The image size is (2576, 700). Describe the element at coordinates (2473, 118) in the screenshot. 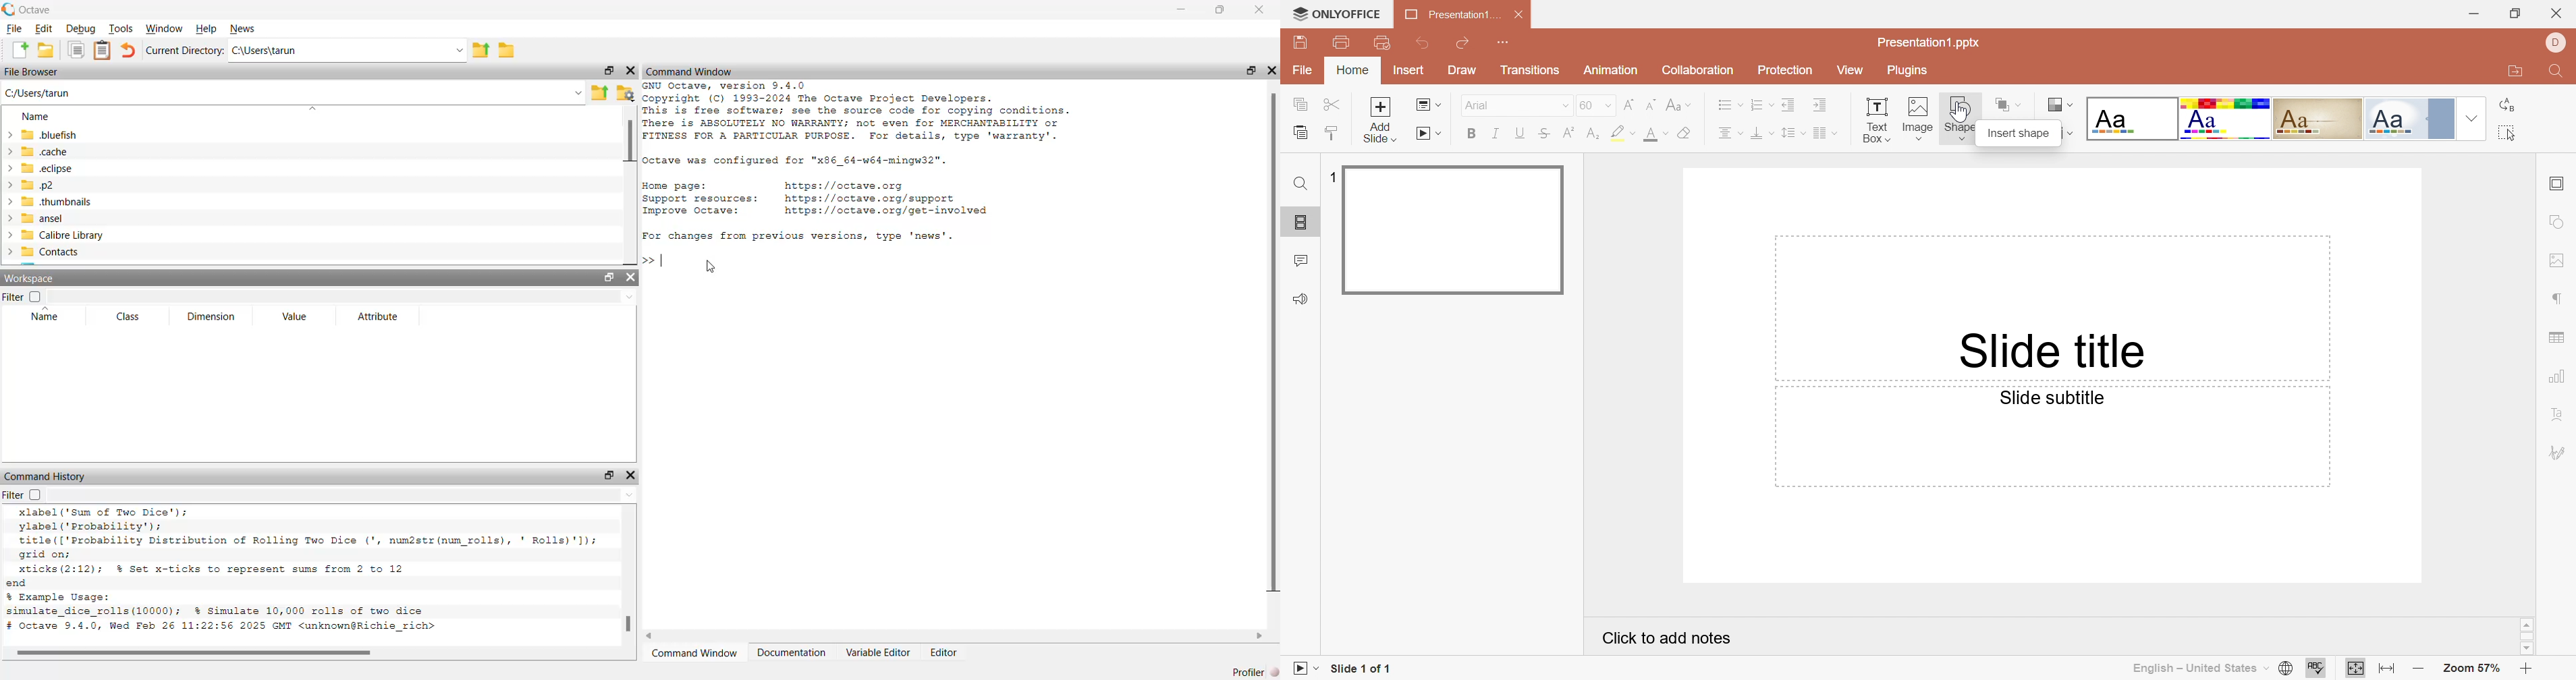

I see `Drop down` at that location.